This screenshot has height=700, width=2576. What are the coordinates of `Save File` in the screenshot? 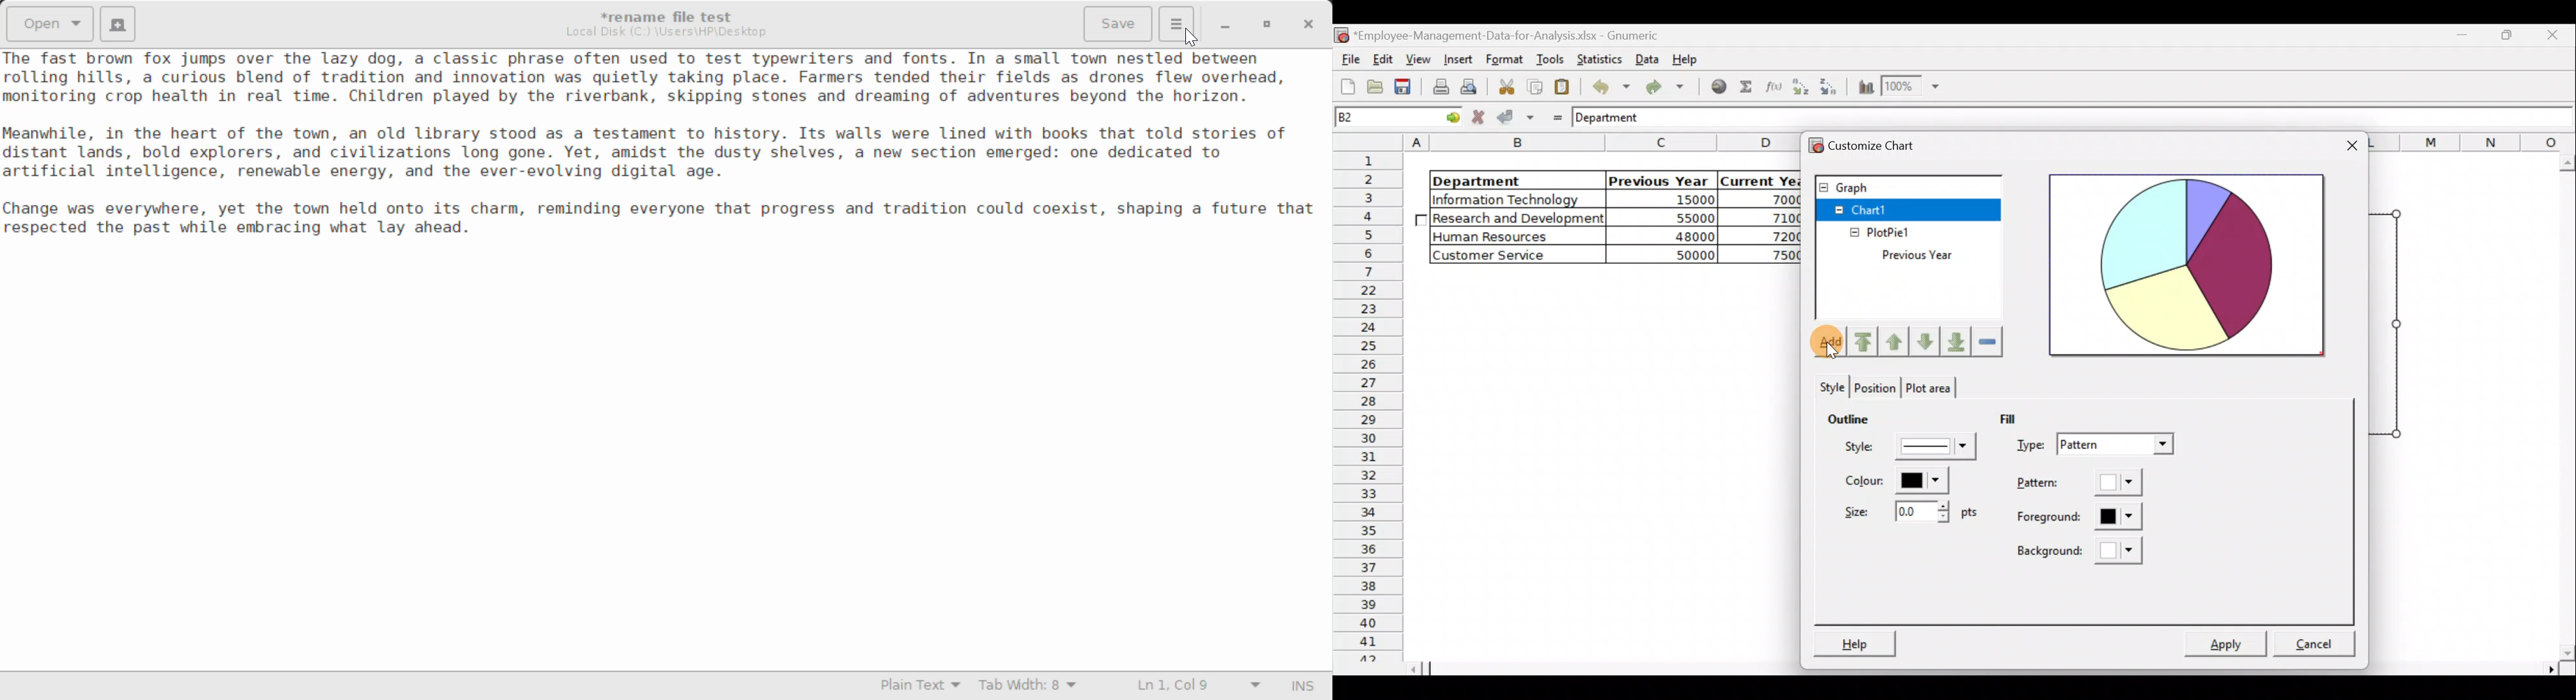 It's located at (1120, 22).